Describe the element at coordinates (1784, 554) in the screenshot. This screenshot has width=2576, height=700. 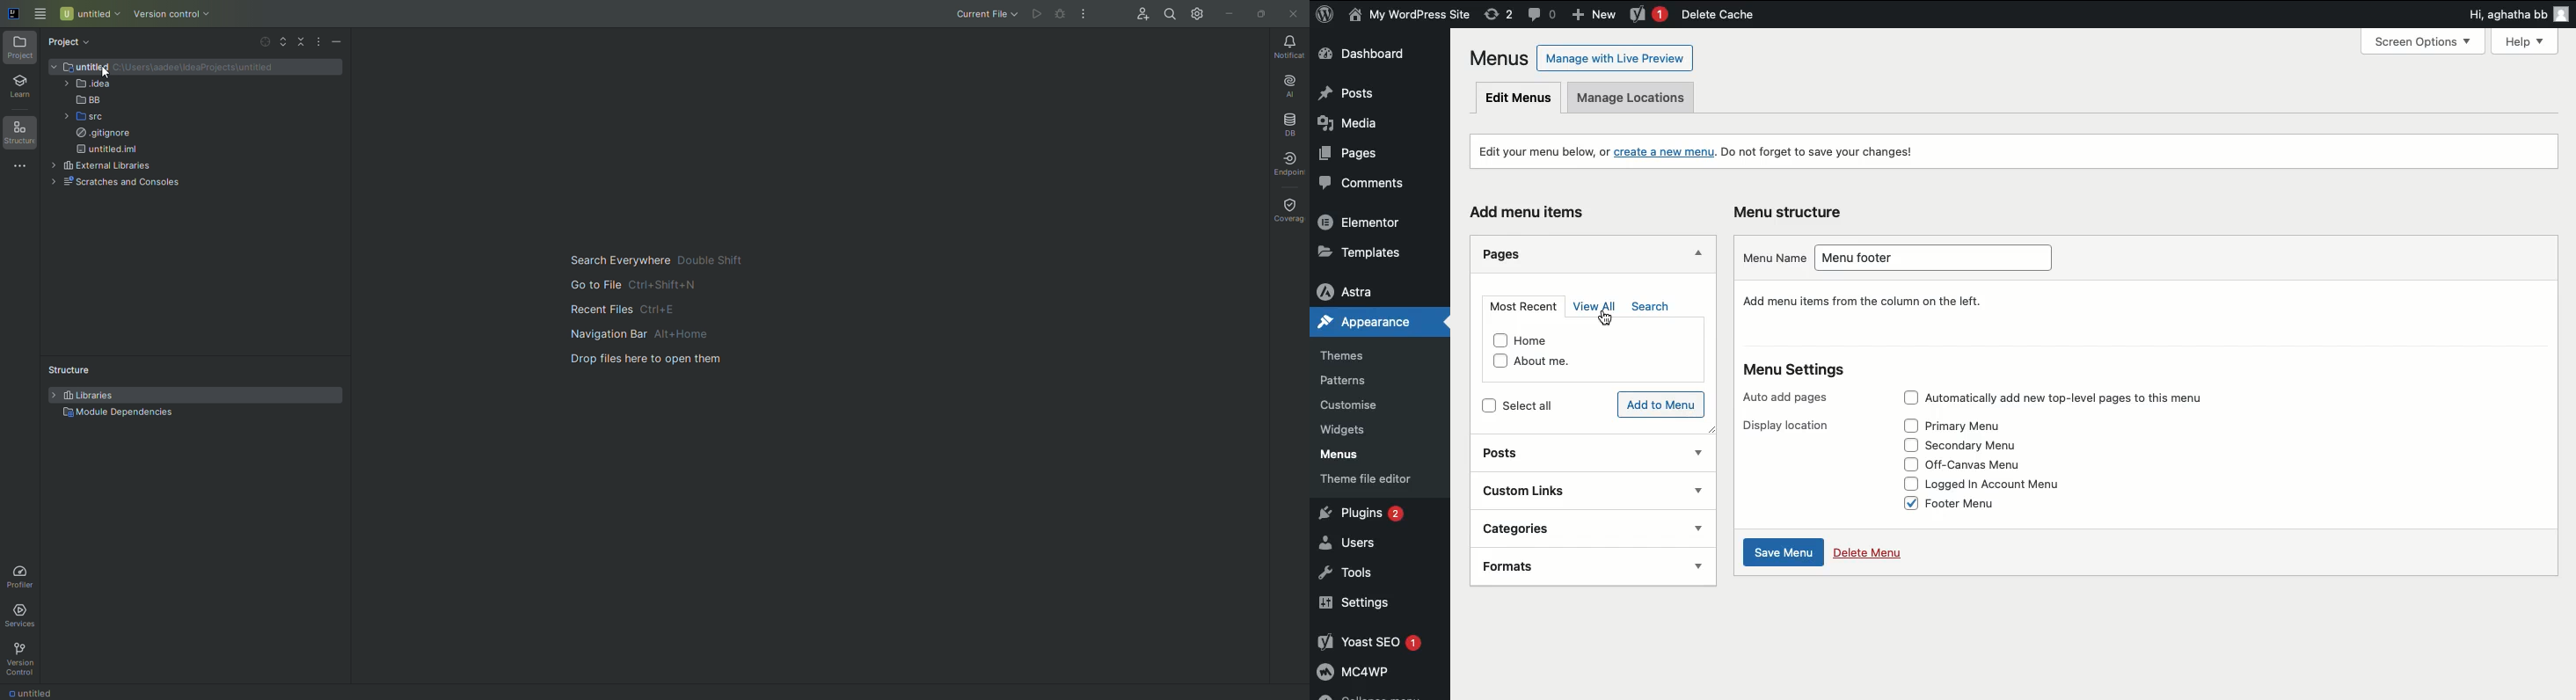
I see `Save menu` at that location.